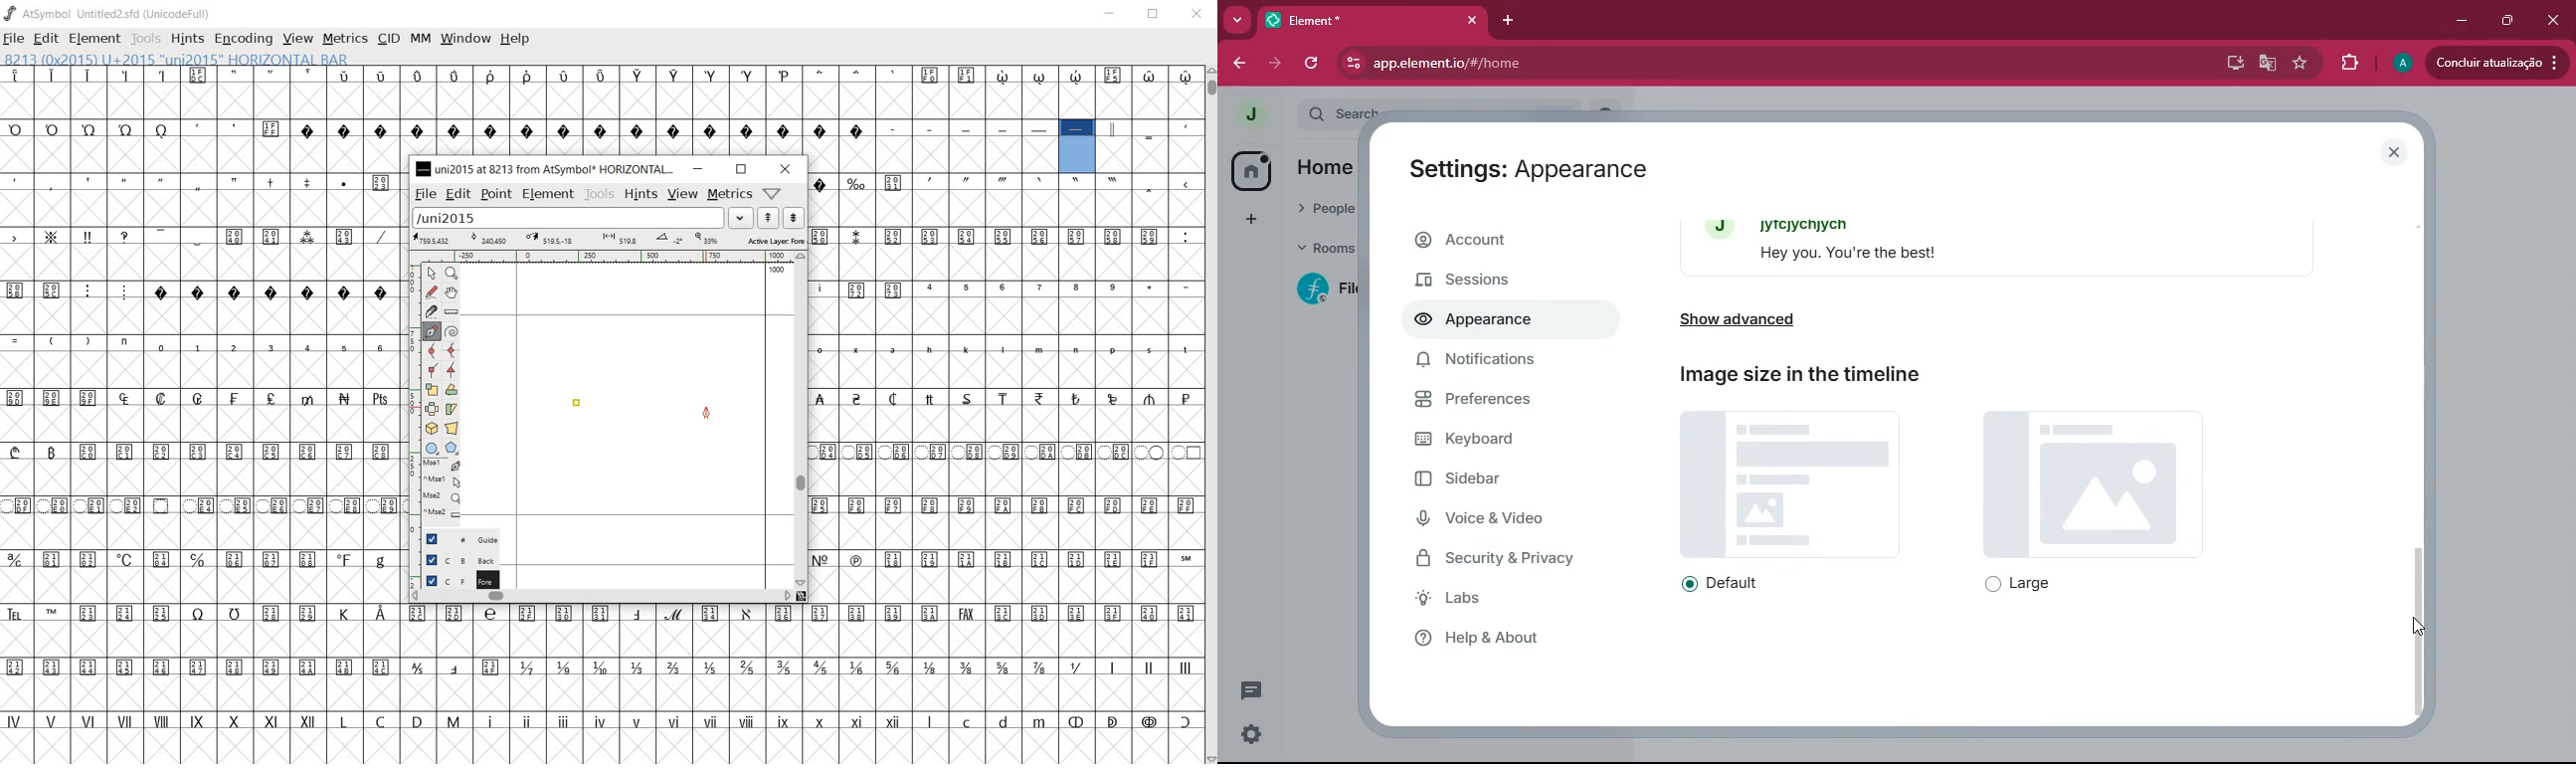  What do you see at coordinates (2299, 65) in the screenshot?
I see `favourite` at bounding box center [2299, 65].